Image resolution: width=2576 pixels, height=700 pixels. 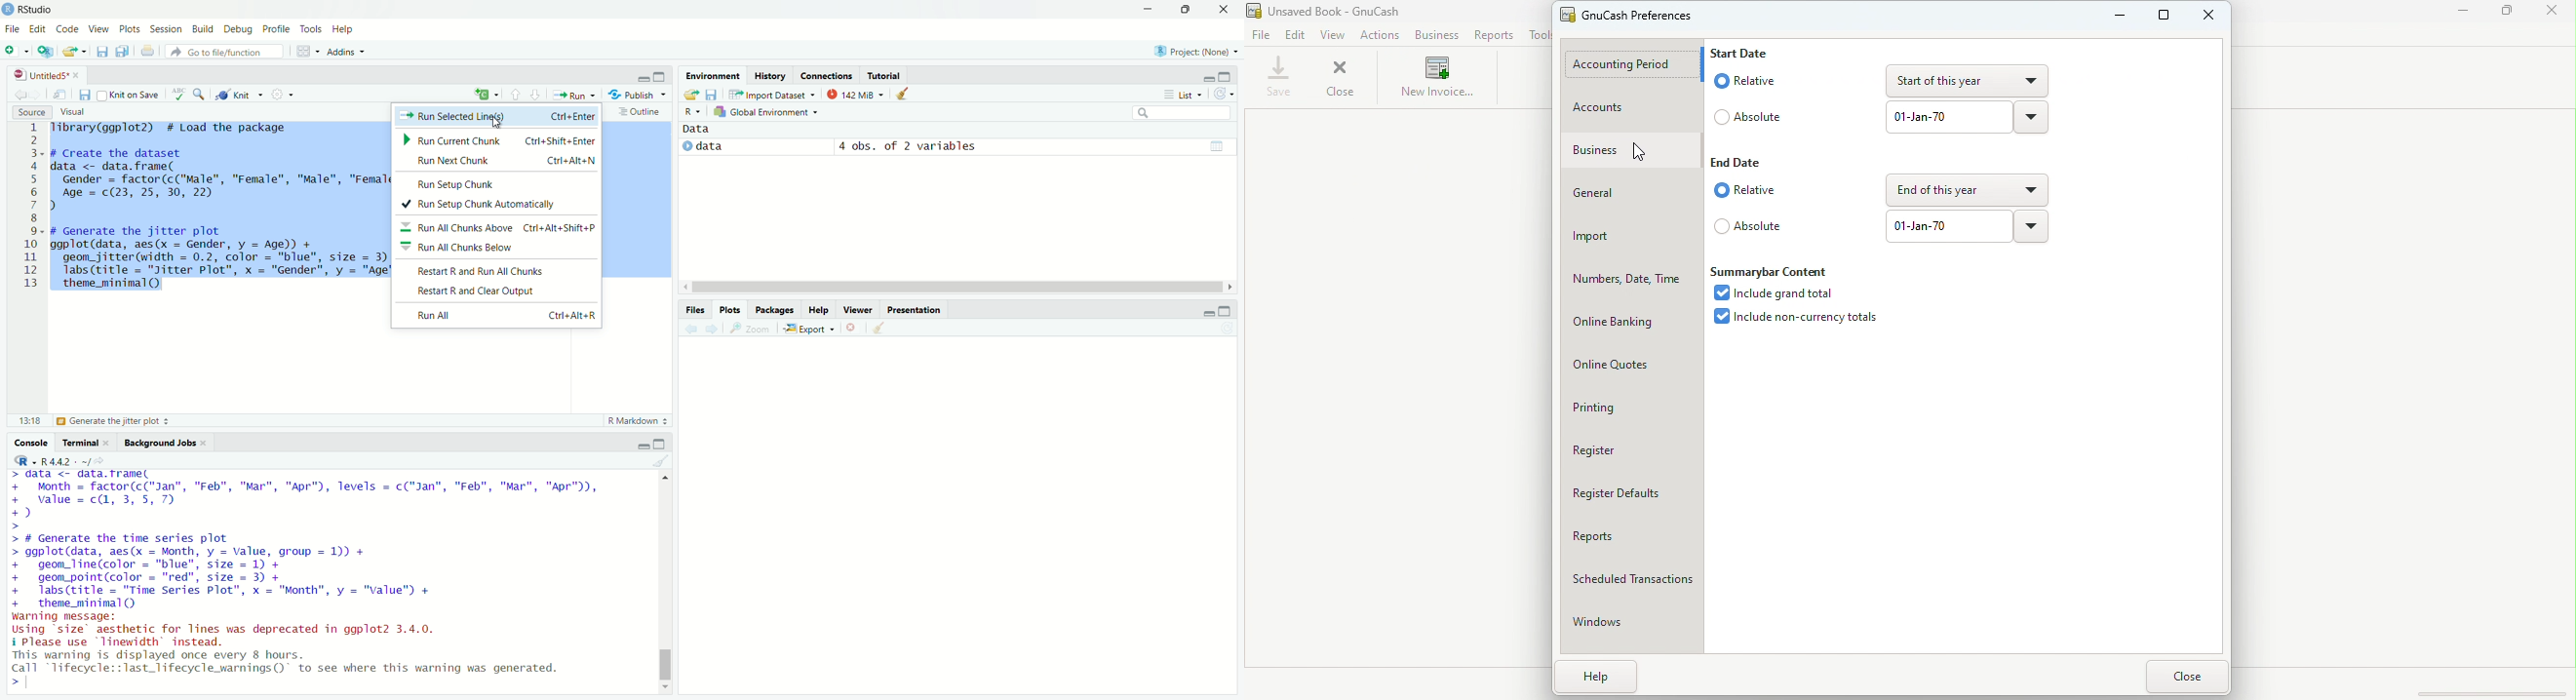 What do you see at coordinates (130, 27) in the screenshot?
I see `plots` at bounding box center [130, 27].